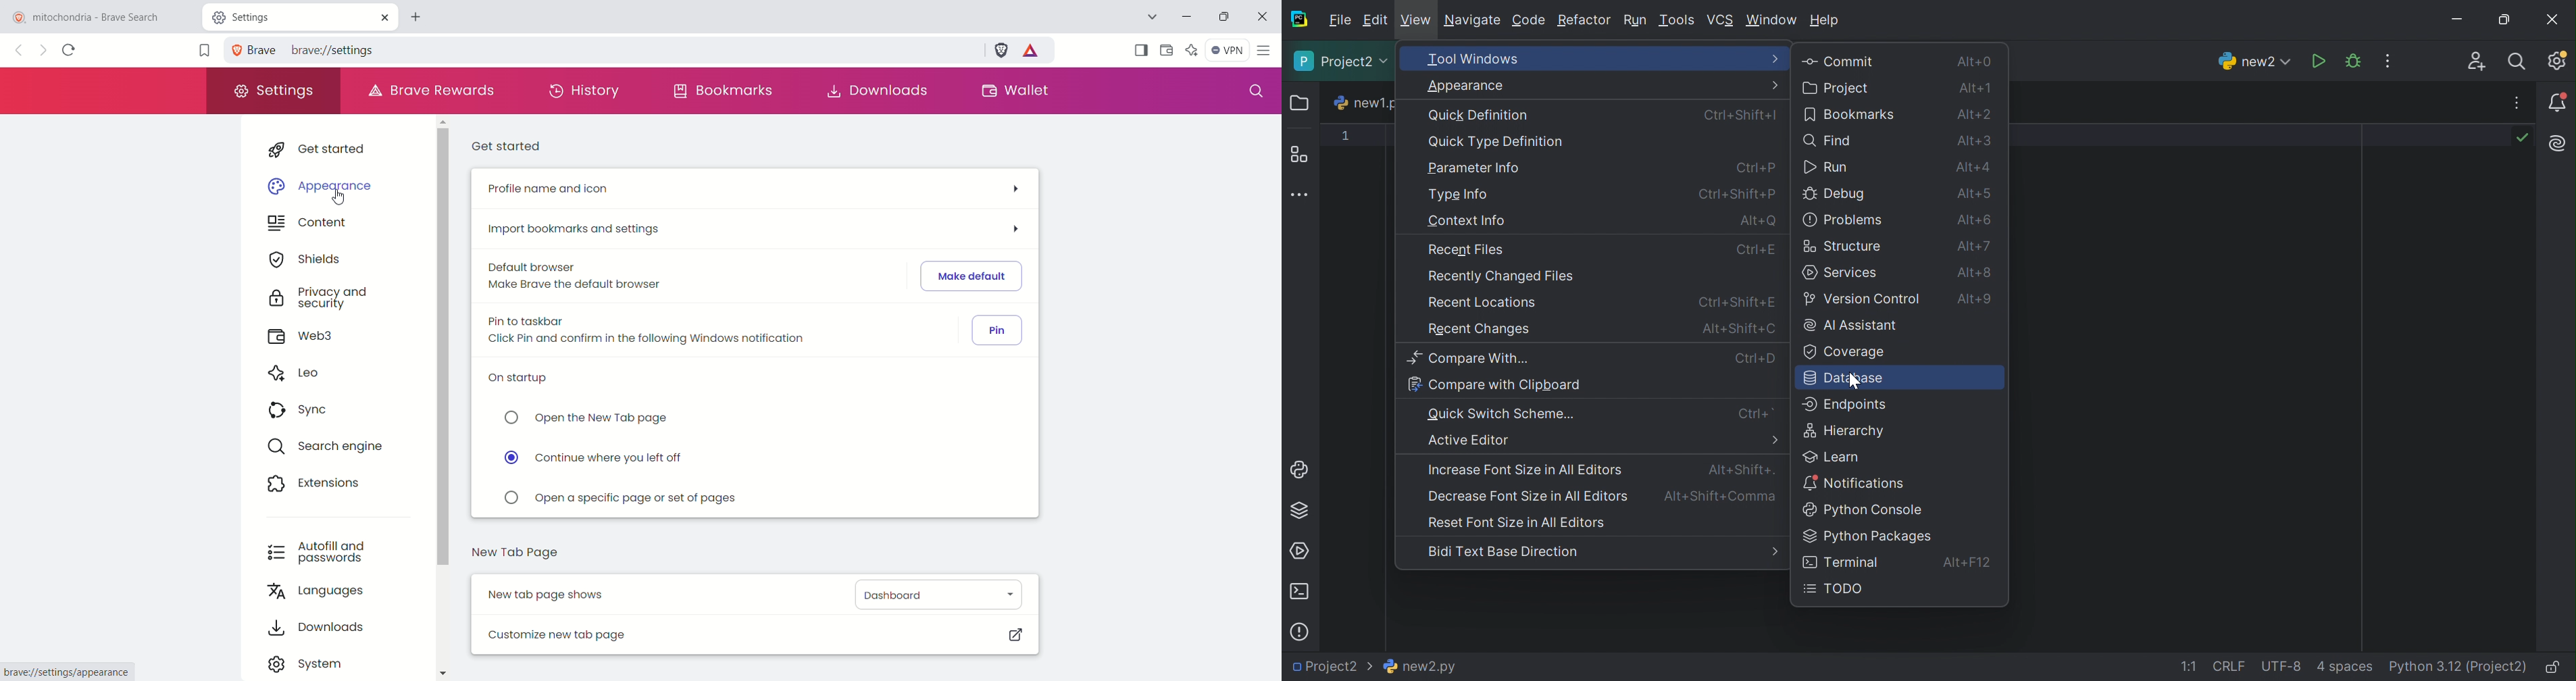 The width and height of the screenshot is (2576, 700). I want to click on new2.py, so click(1421, 664).